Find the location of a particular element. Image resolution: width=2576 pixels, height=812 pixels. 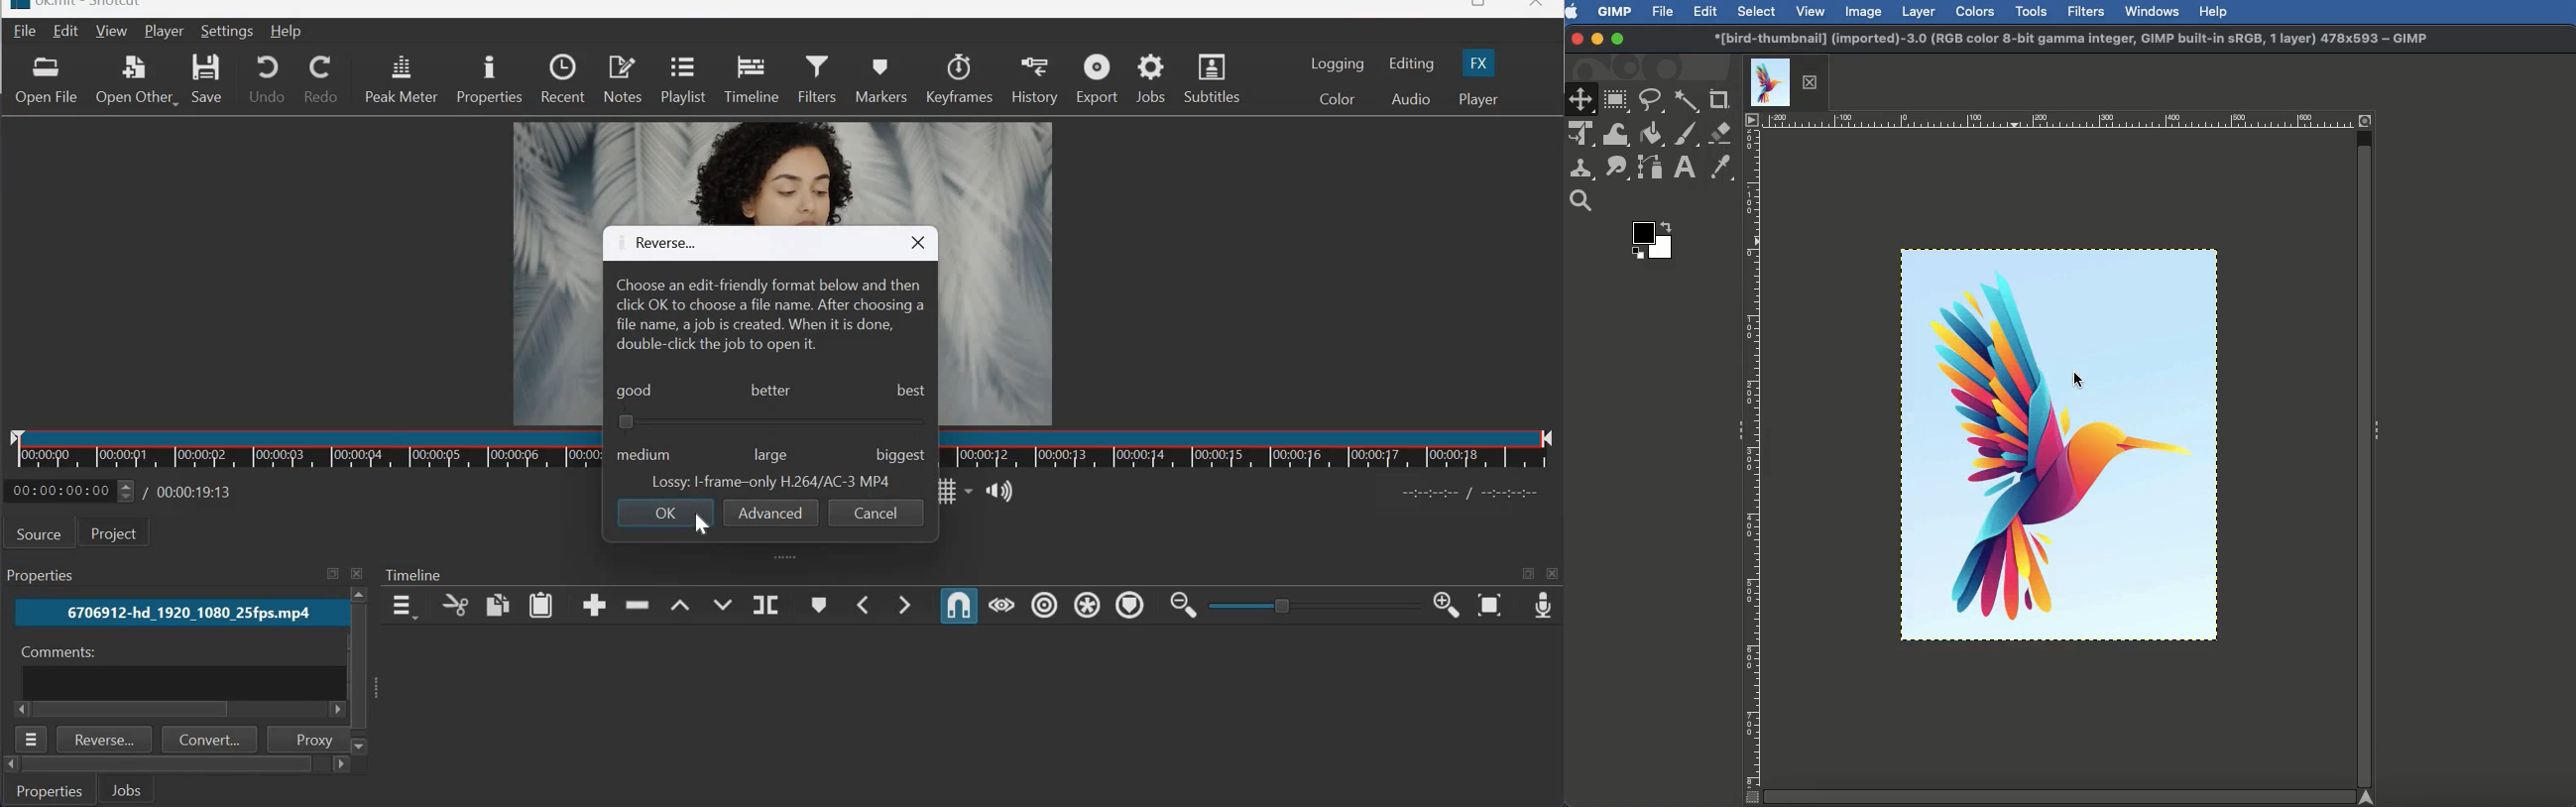

Edit is located at coordinates (68, 30).